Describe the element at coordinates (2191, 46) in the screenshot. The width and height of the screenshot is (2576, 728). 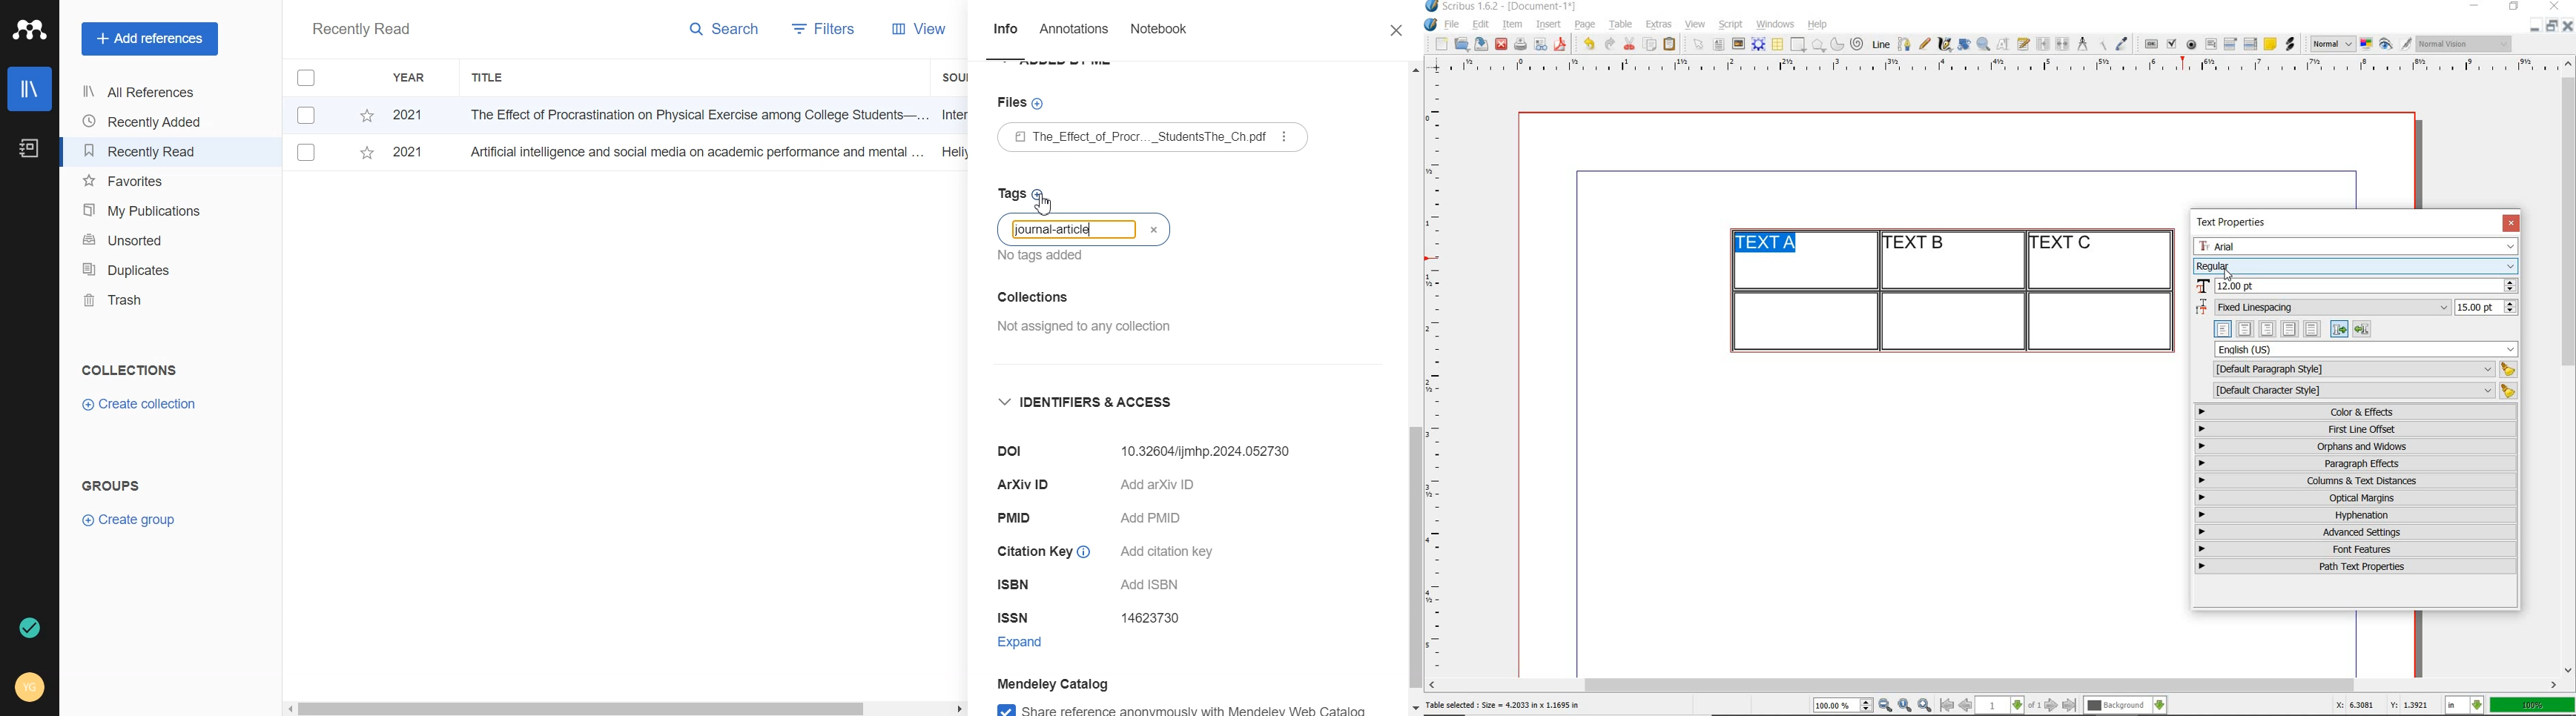
I see `pdf radio button` at that location.